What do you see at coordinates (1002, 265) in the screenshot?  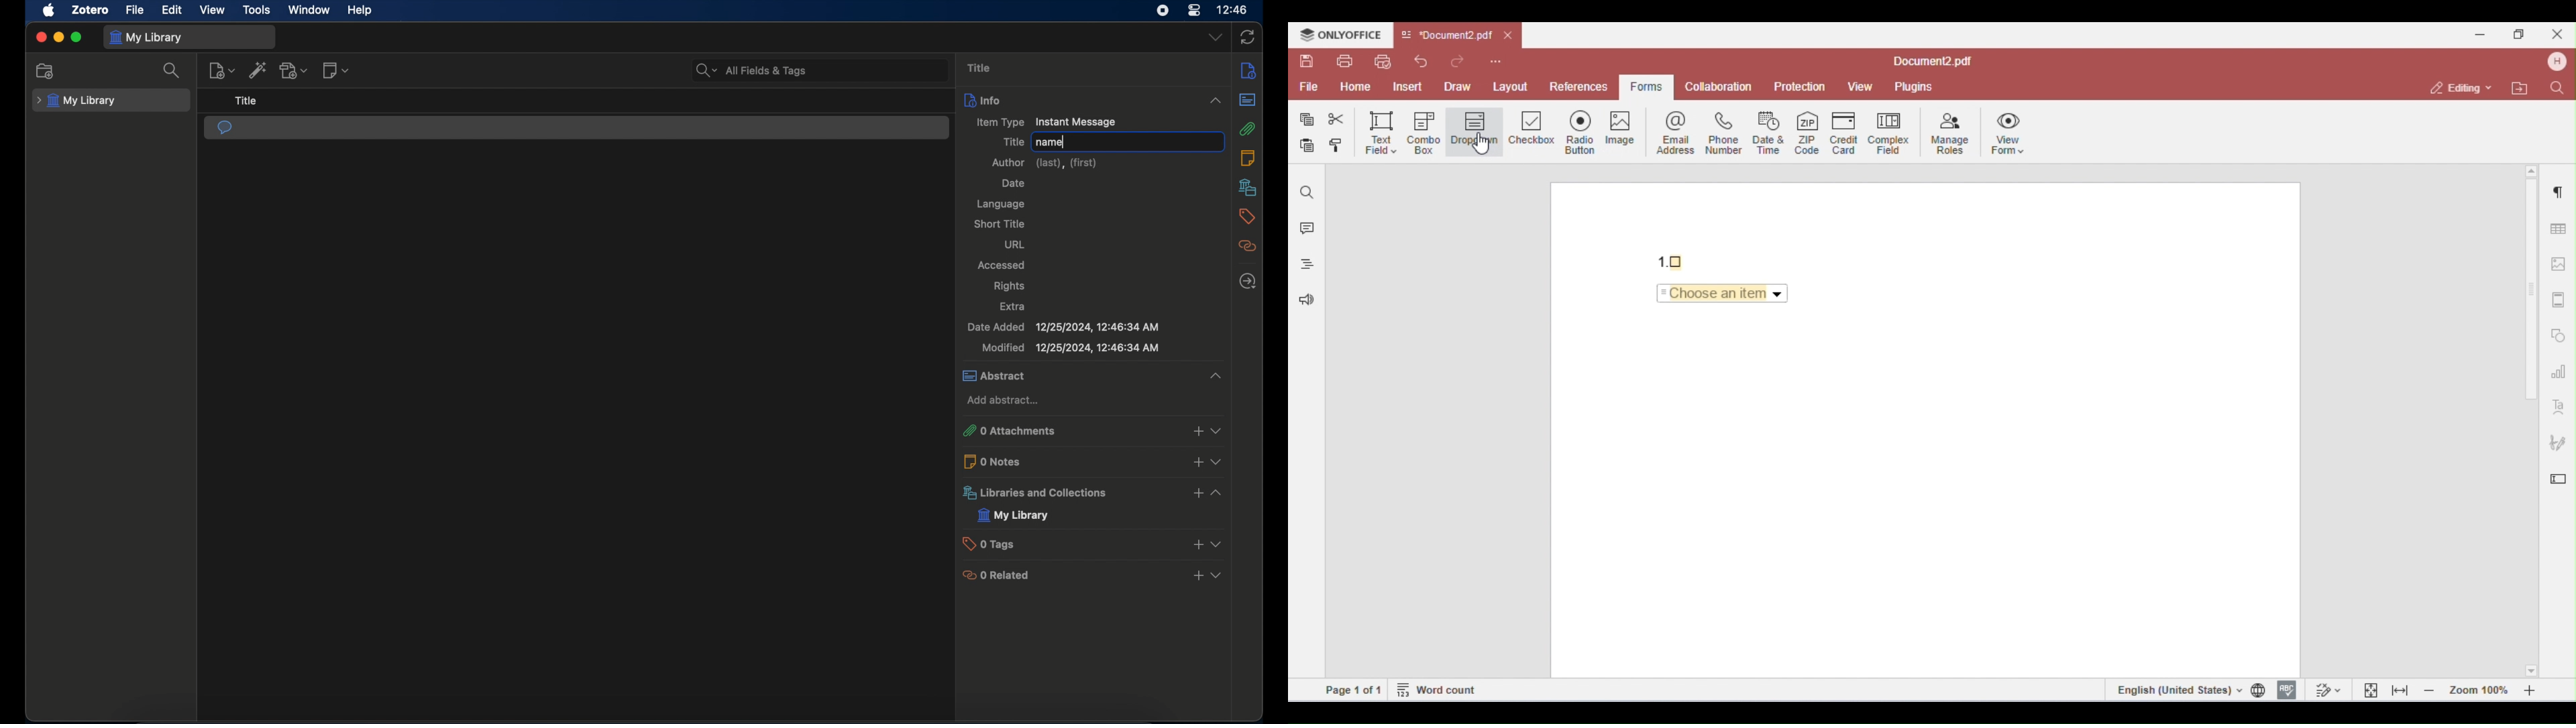 I see `accessed` at bounding box center [1002, 265].